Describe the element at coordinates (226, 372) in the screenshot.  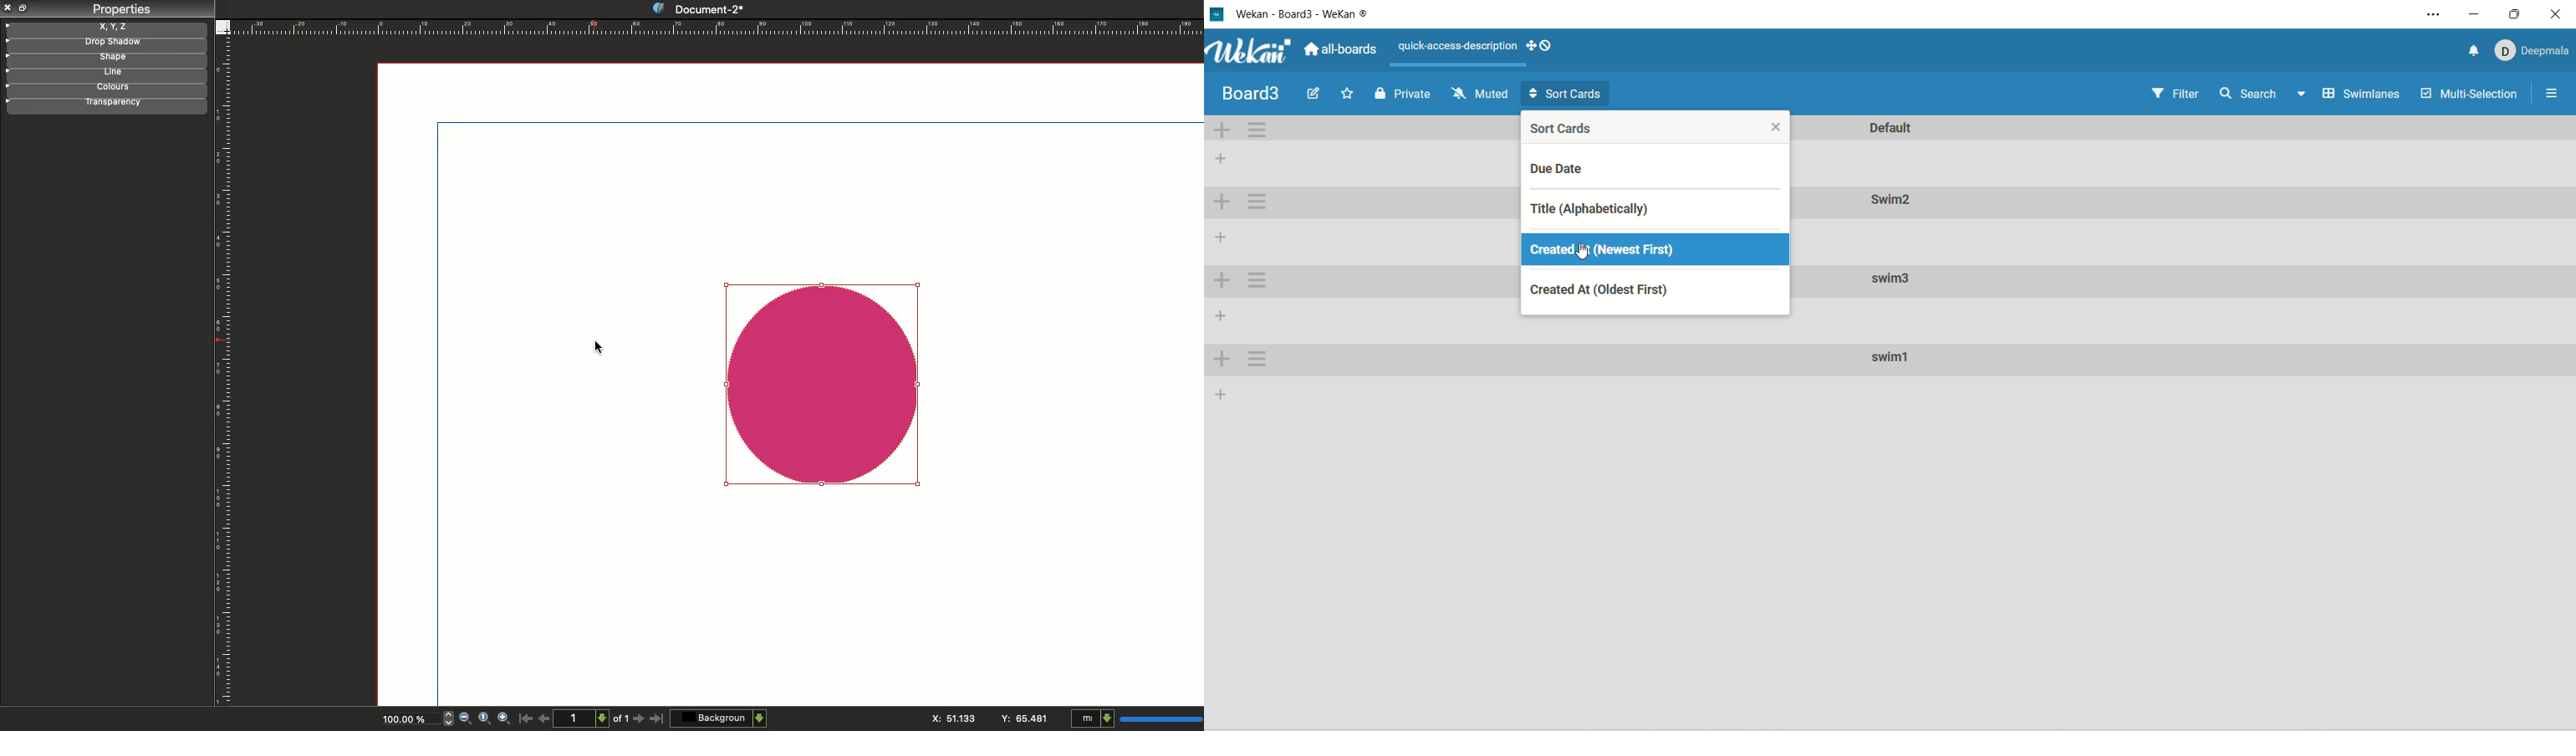
I see `Ruler` at that location.